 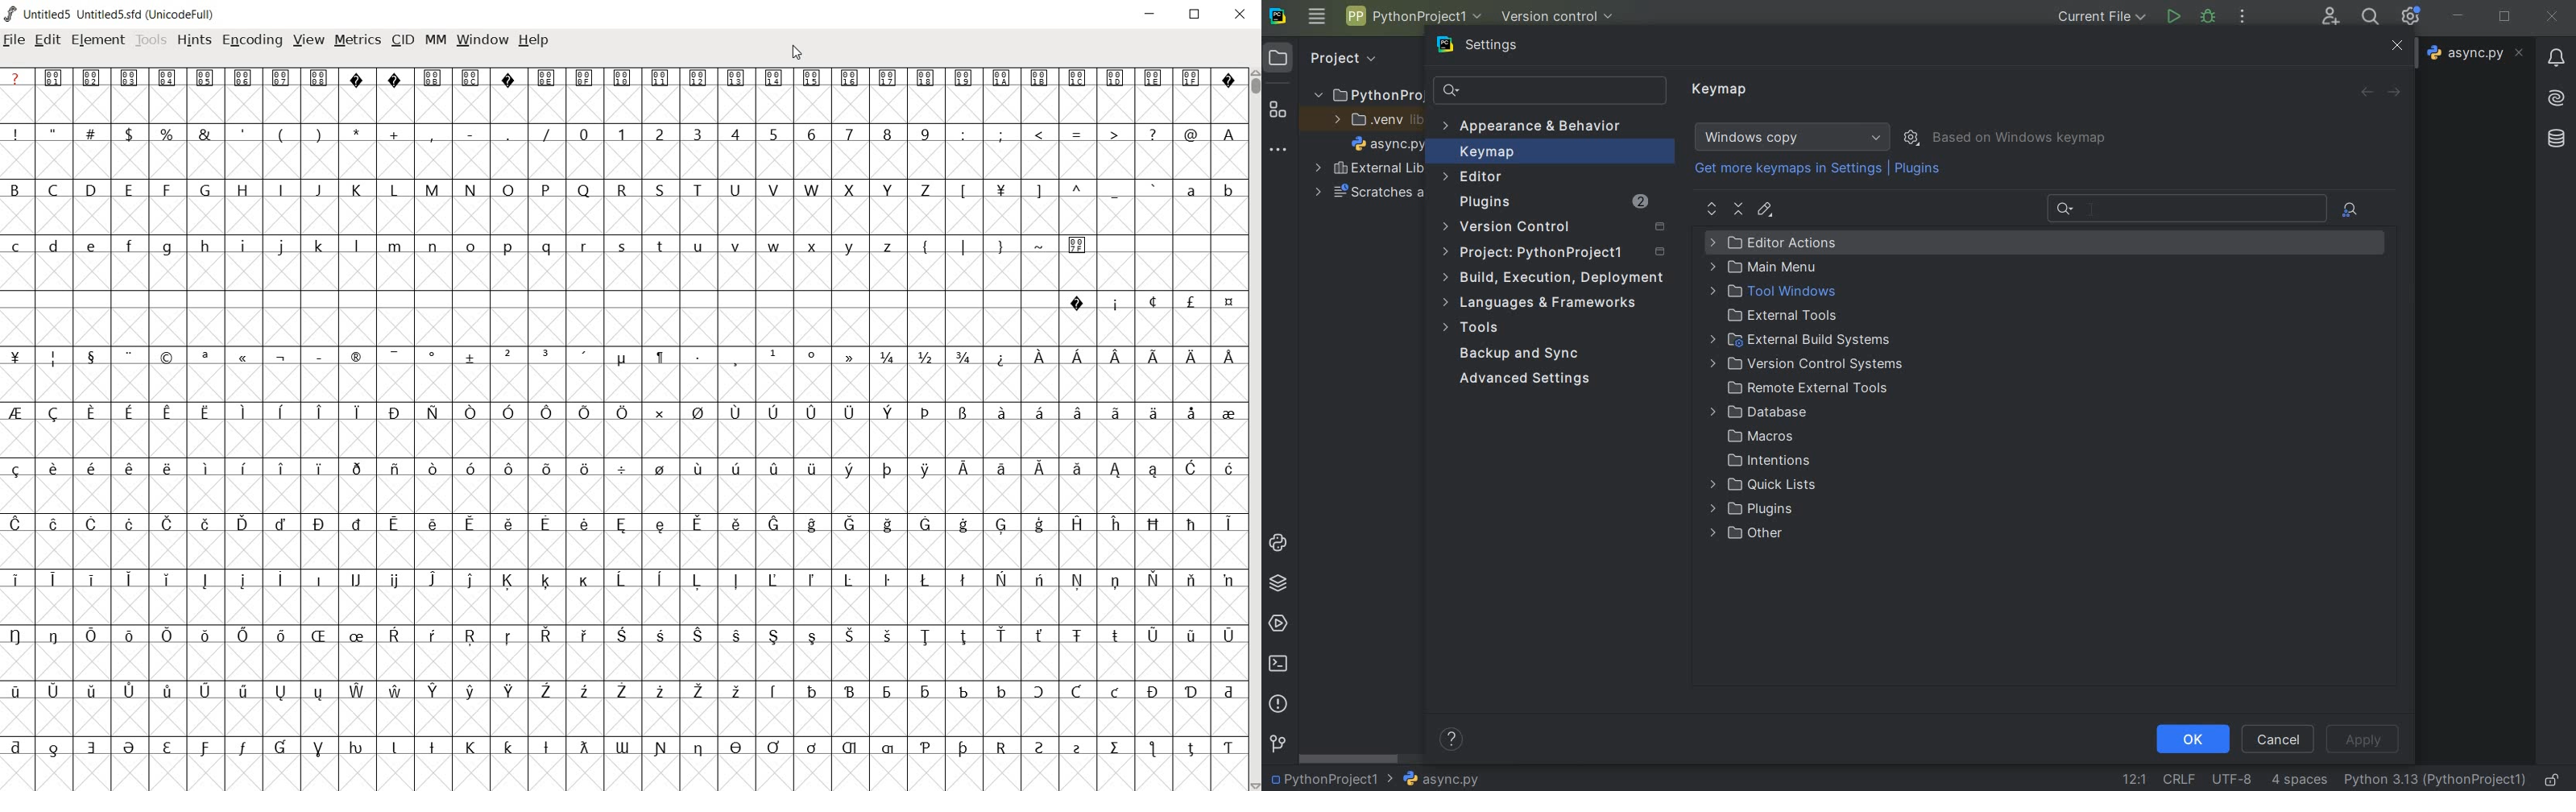 I want to click on Symbol, so click(x=54, y=690).